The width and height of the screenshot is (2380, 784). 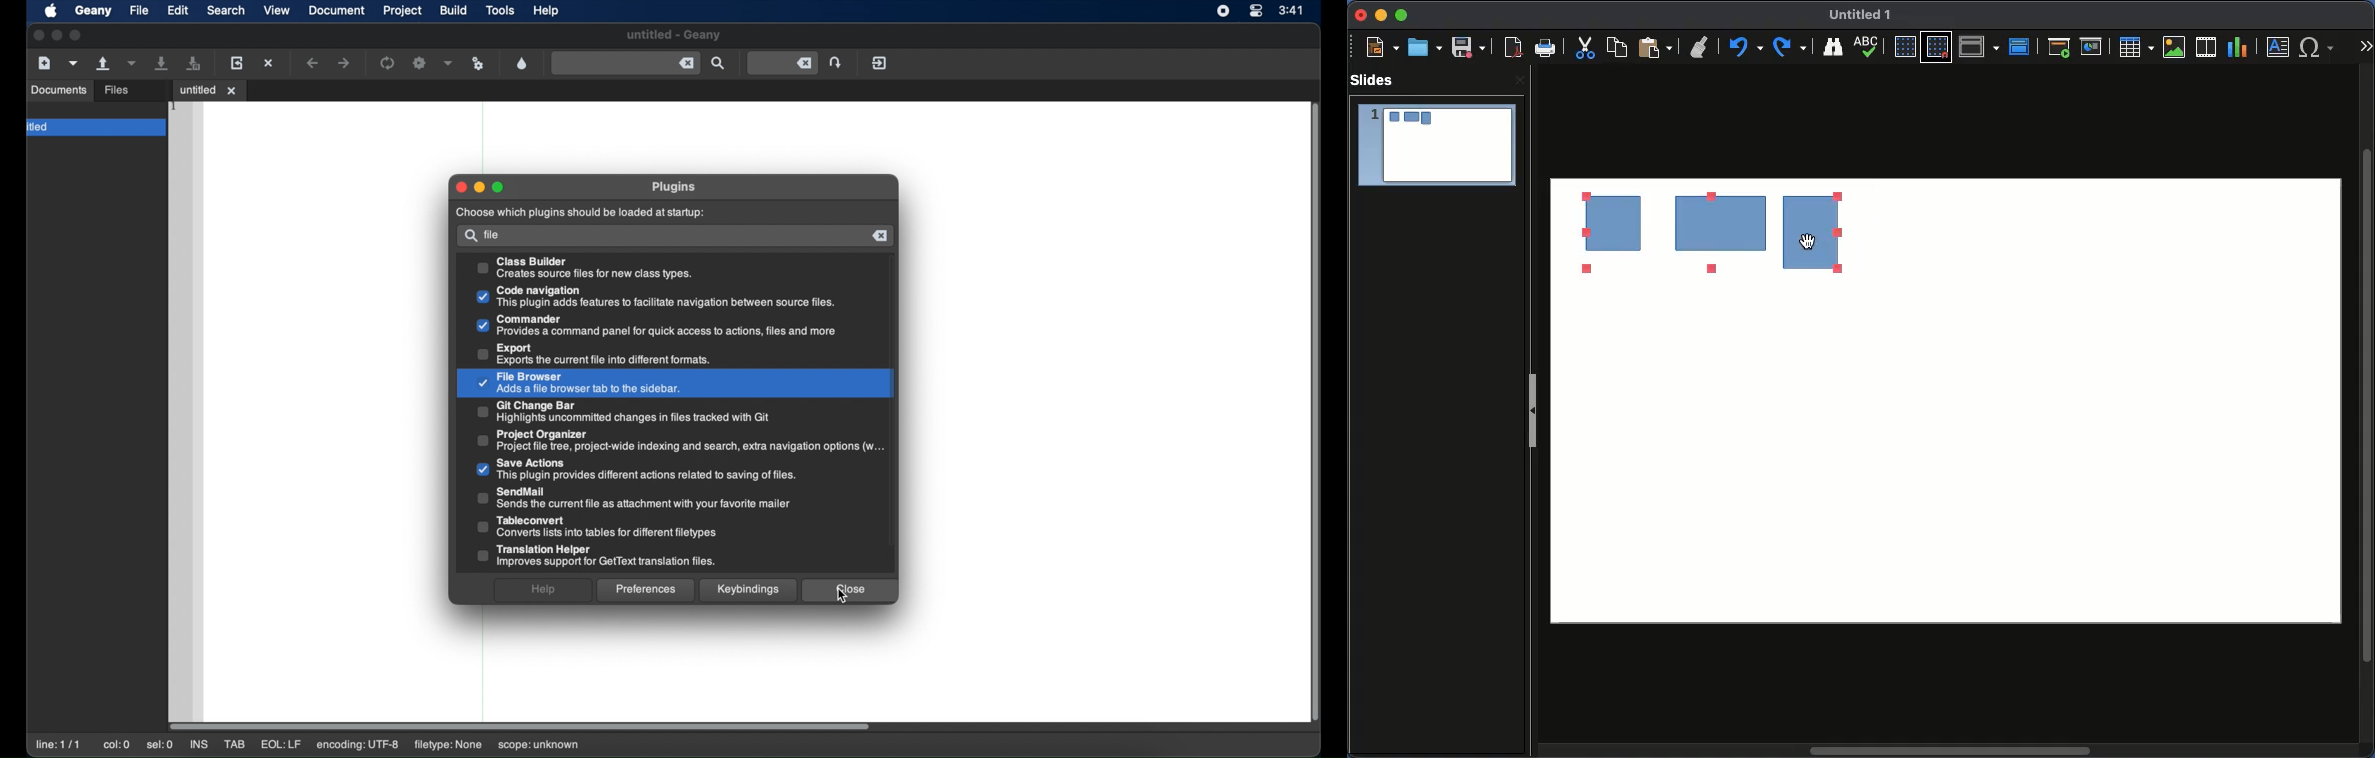 What do you see at coordinates (1468, 47) in the screenshot?
I see `Save` at bounding box center [1468, 47].